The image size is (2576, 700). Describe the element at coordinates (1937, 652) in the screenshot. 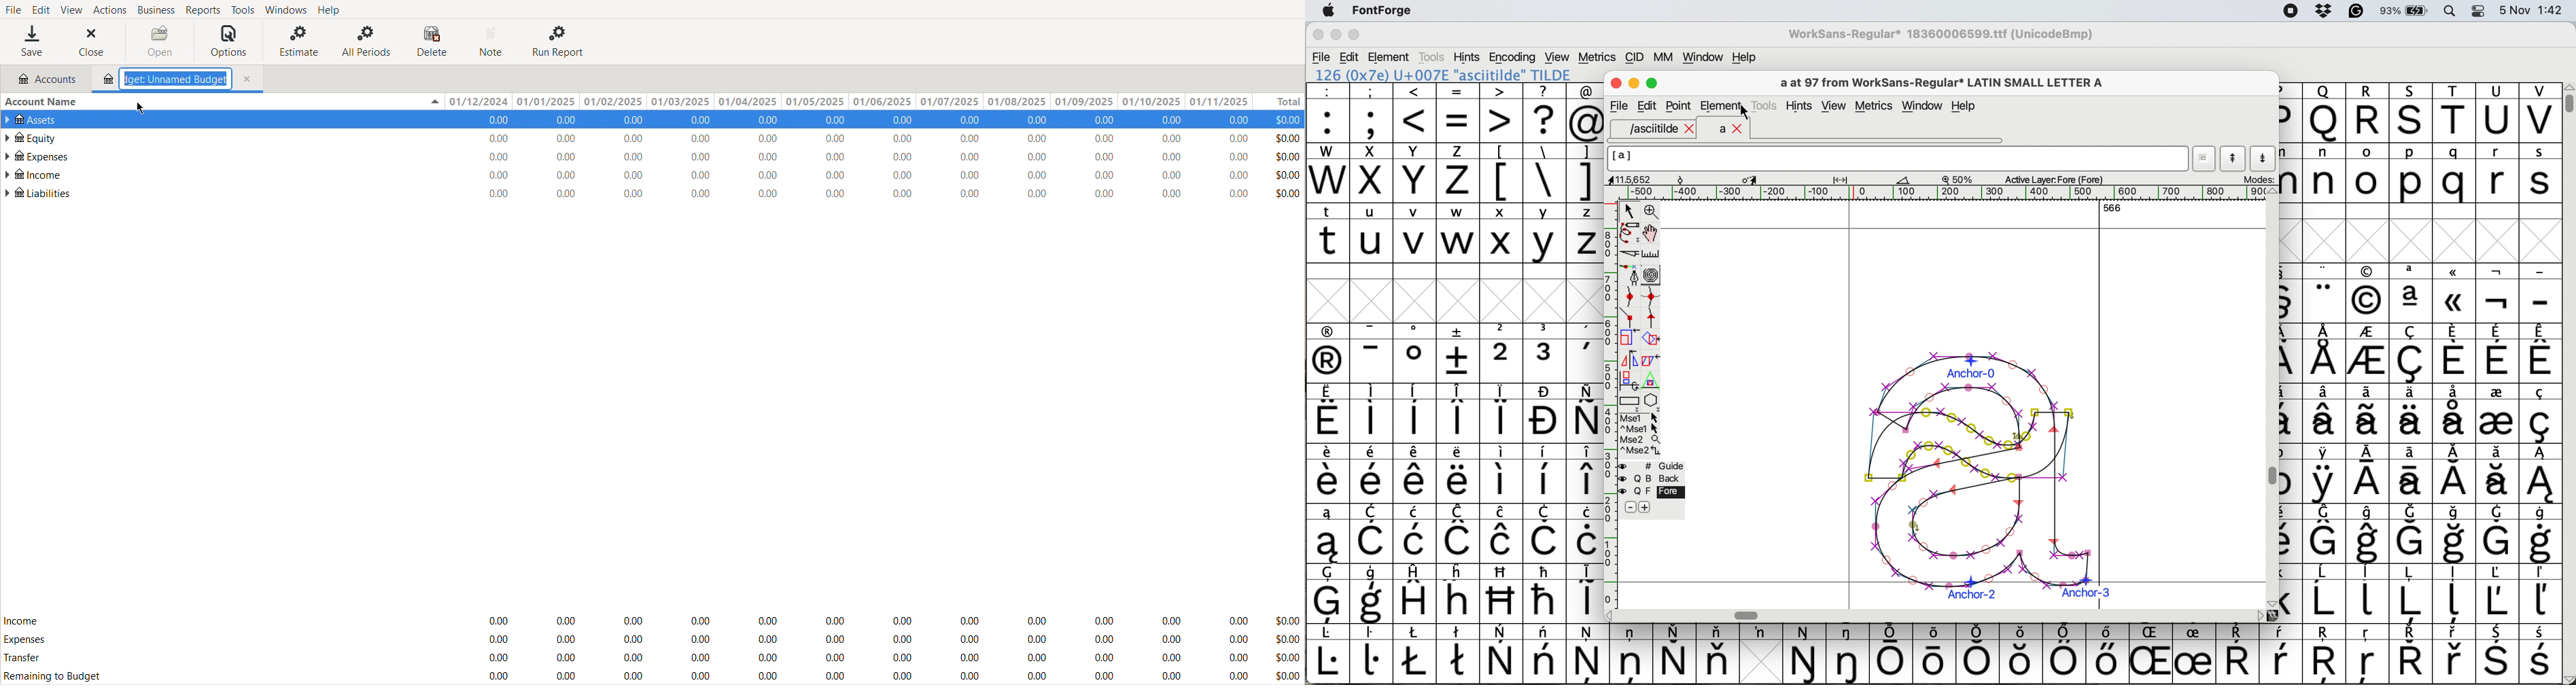

I see `symbol` at that location.